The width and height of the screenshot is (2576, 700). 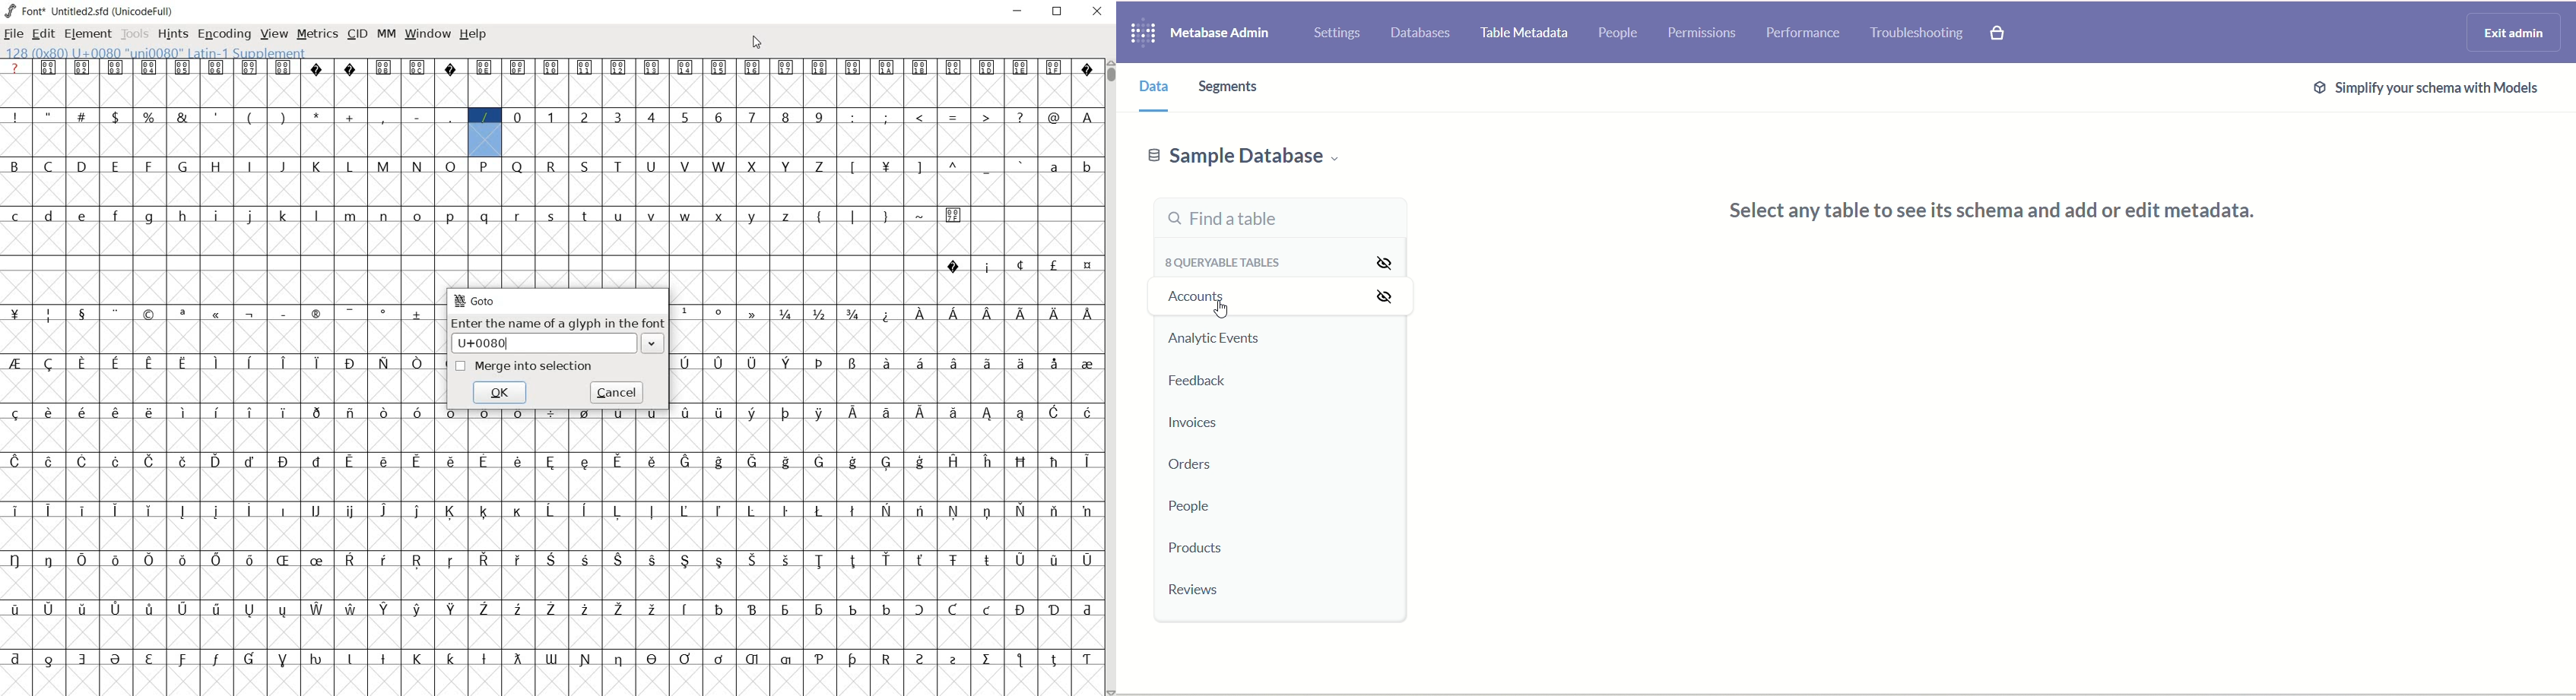 What do you see at coordinates (920, 659) in the screenshot?
I see `glyph` at bounding box center [920, 659].